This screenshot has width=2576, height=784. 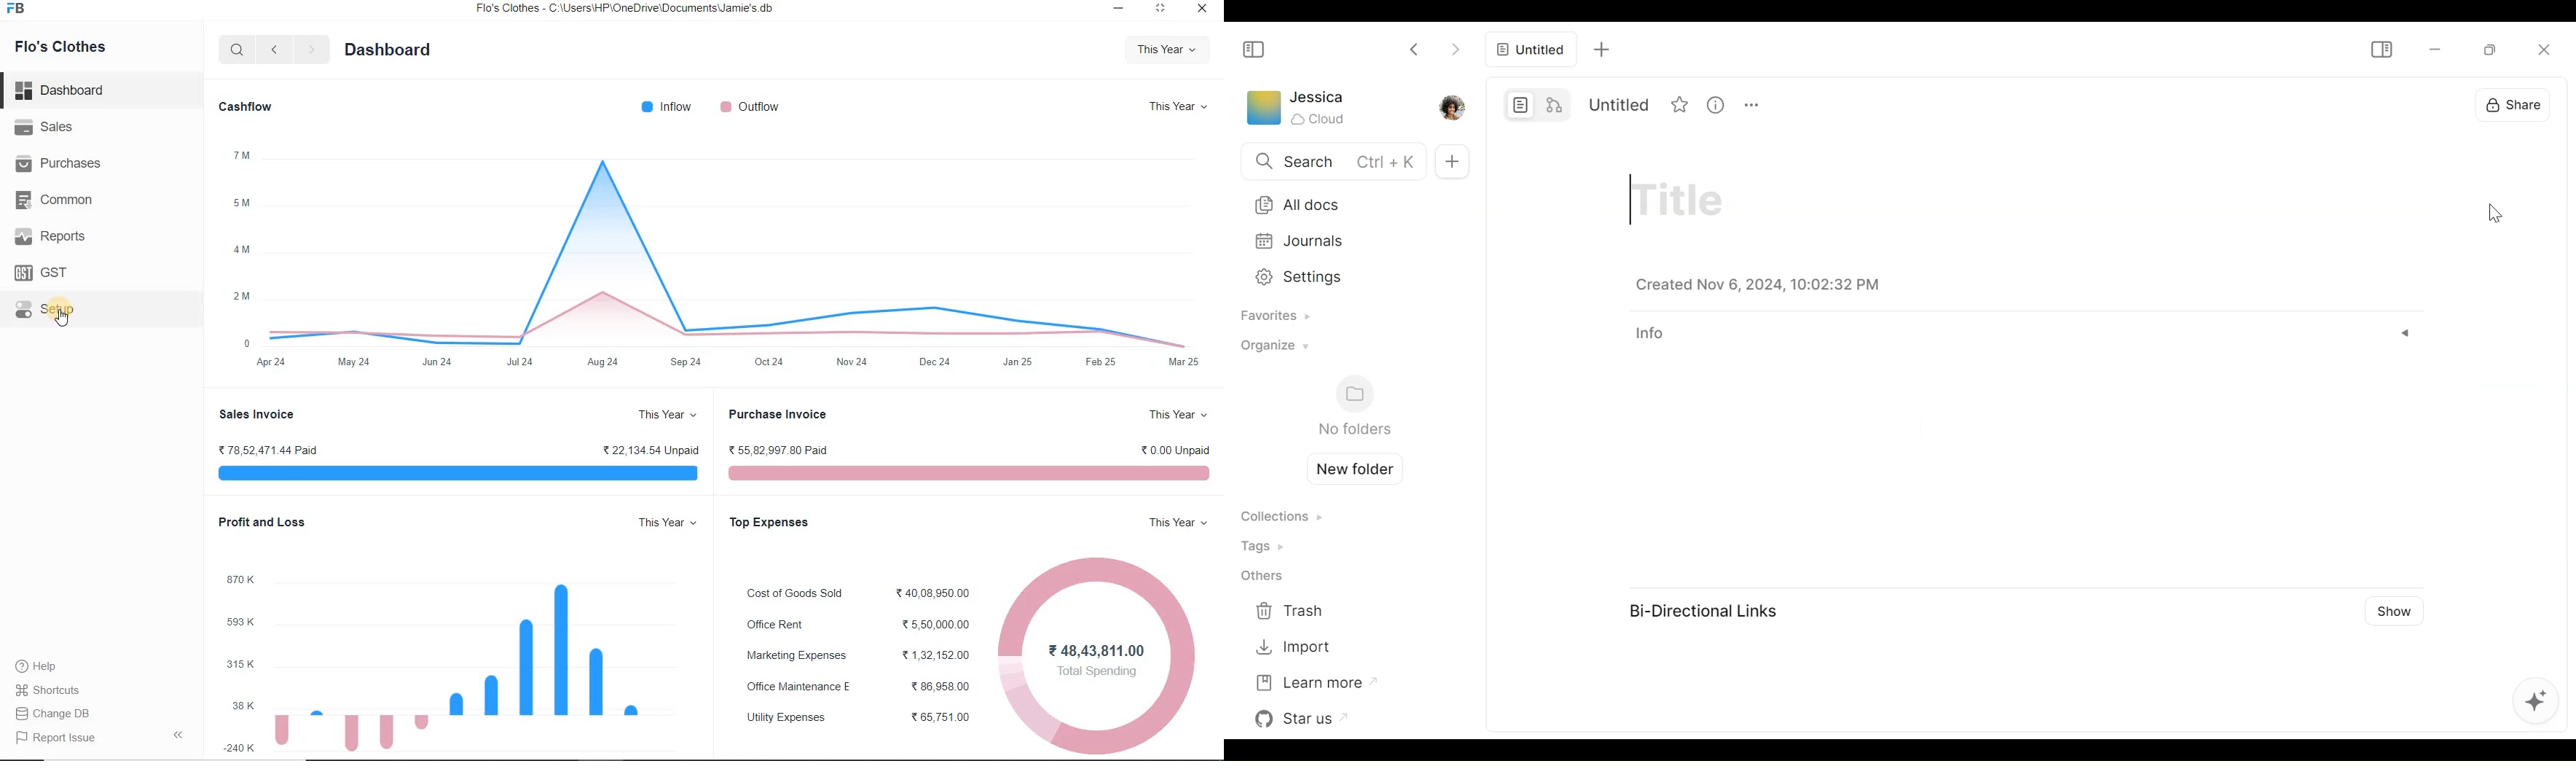 I want to click on graph, so click(x=1103, y=657).